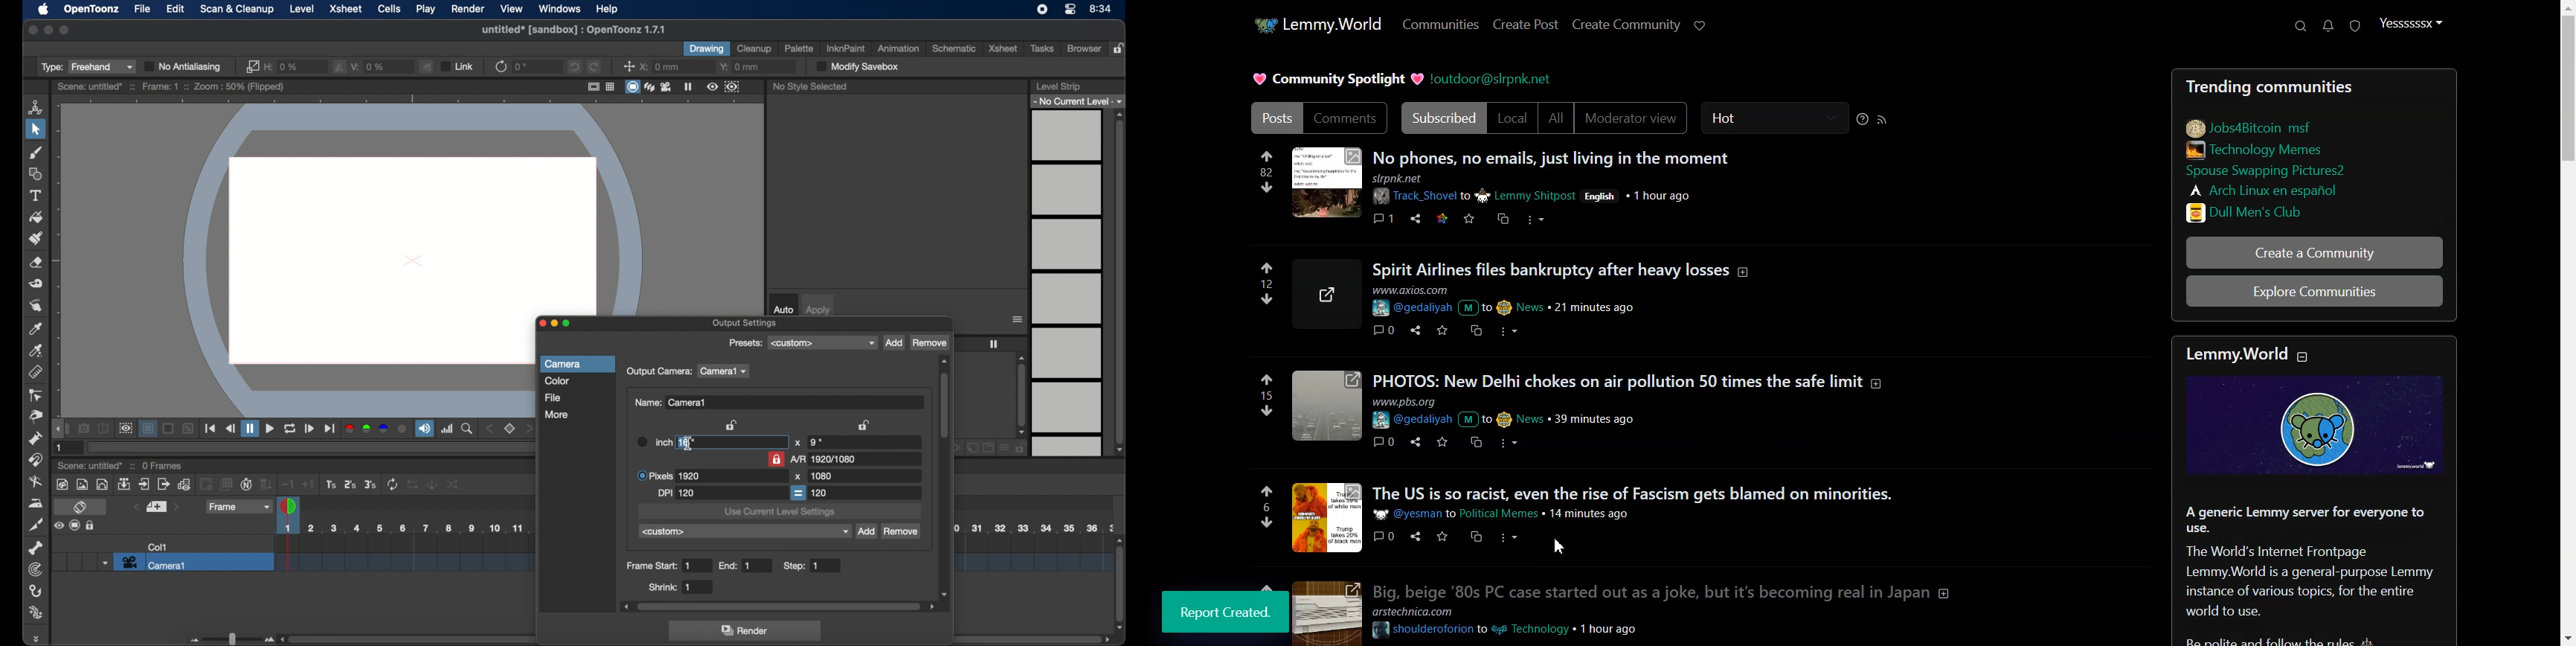  I want to click on scene, so click(171, 87).